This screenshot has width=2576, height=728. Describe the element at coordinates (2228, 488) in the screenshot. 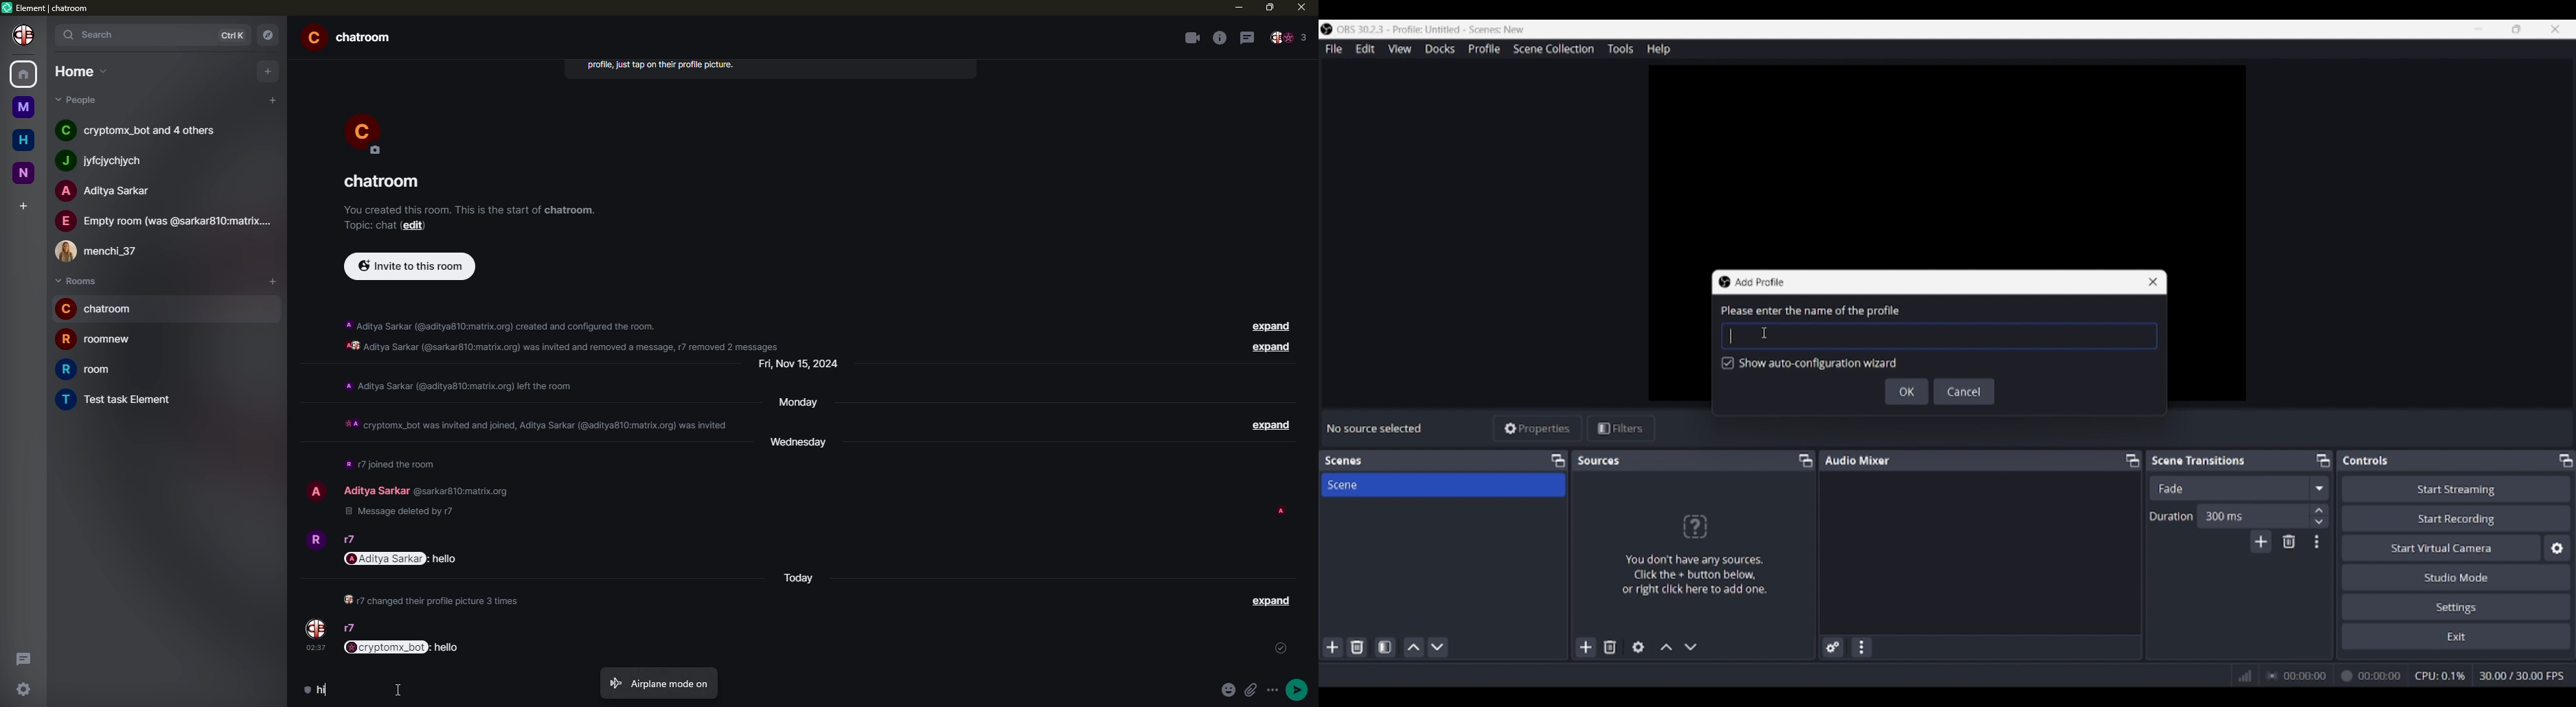

I see `Current fade` at that location.